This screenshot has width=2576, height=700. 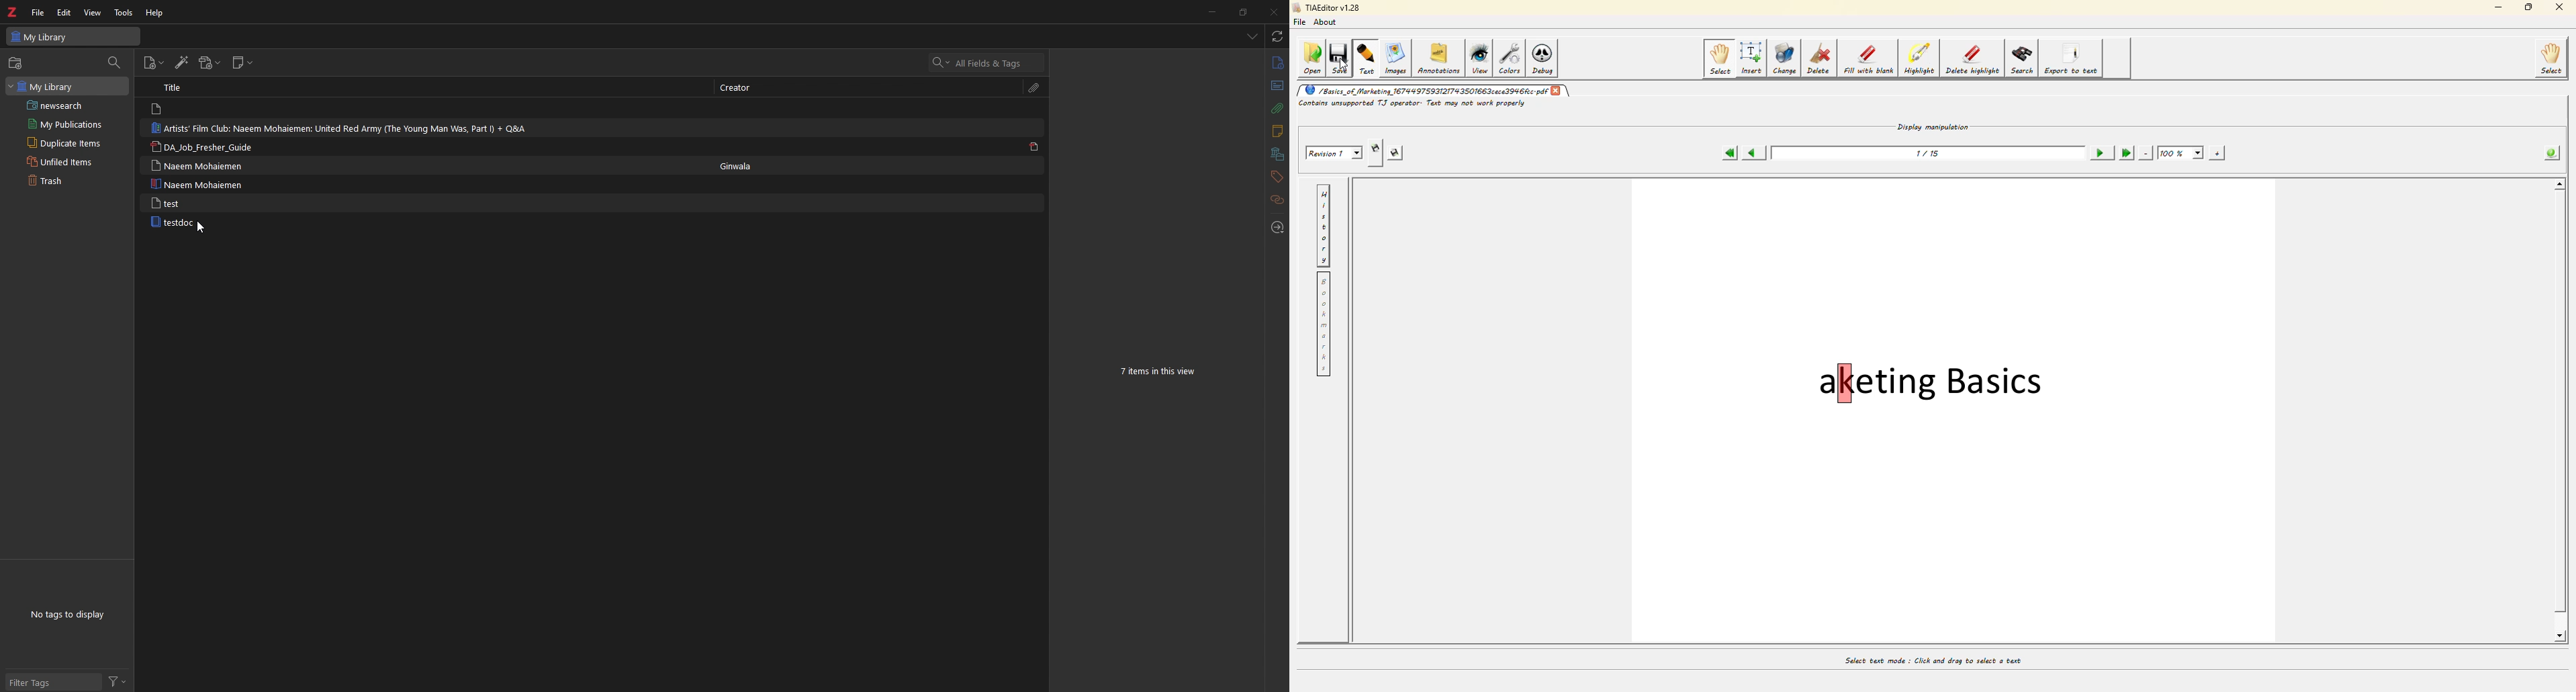 What do you see at coordinates (1546, 58) in the screenshot?
I see `debug` at bounding box center [1546, 58].